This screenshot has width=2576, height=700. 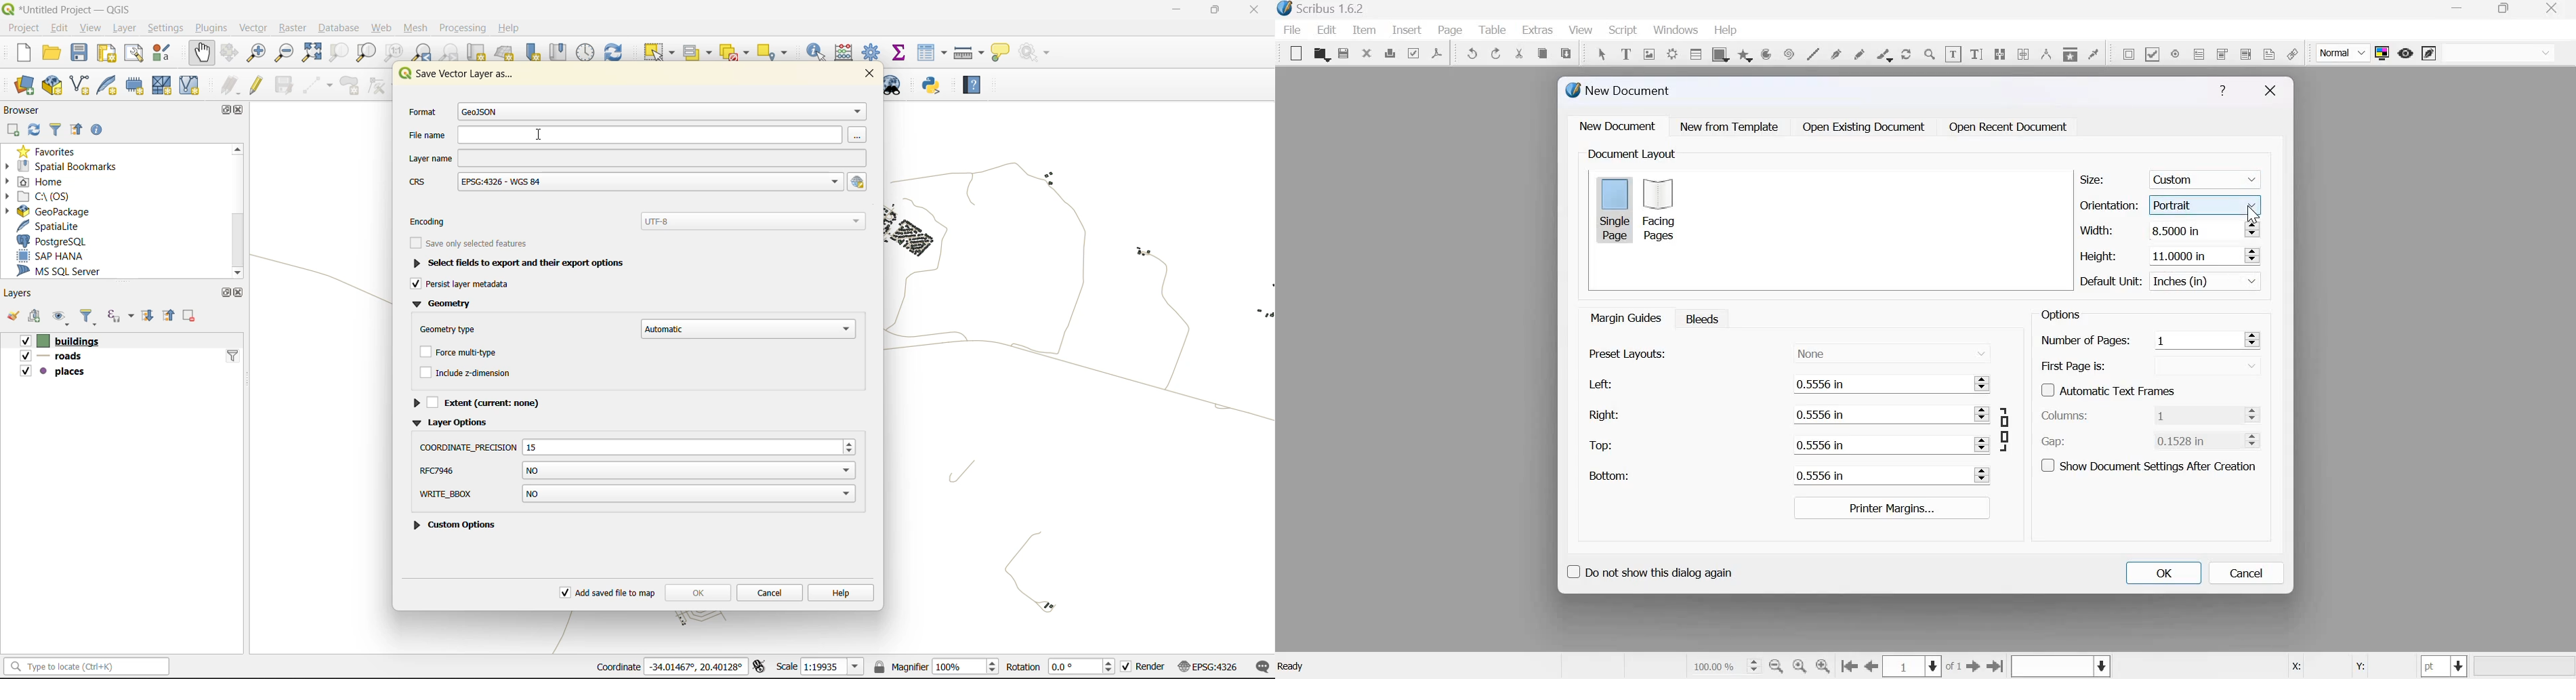 I want to click on open data source manager, so click(x=27, y=86).